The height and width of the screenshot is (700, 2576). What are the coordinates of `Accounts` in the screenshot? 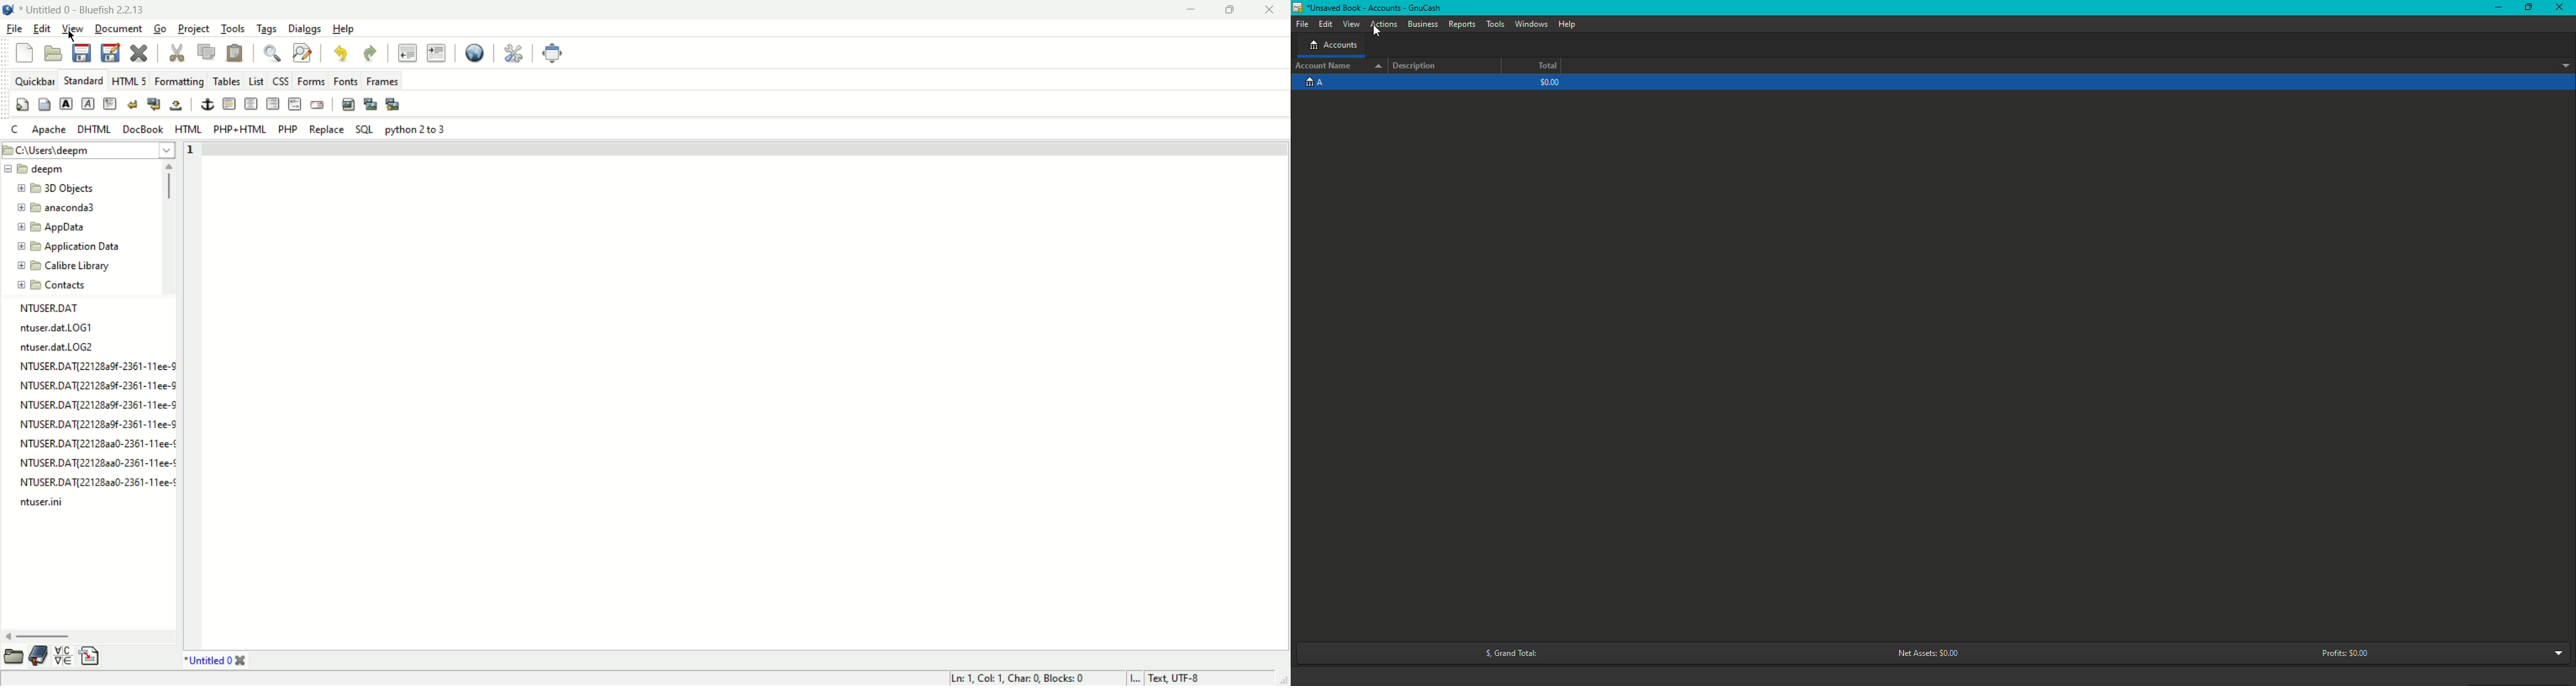 It's located at (1335, 46).